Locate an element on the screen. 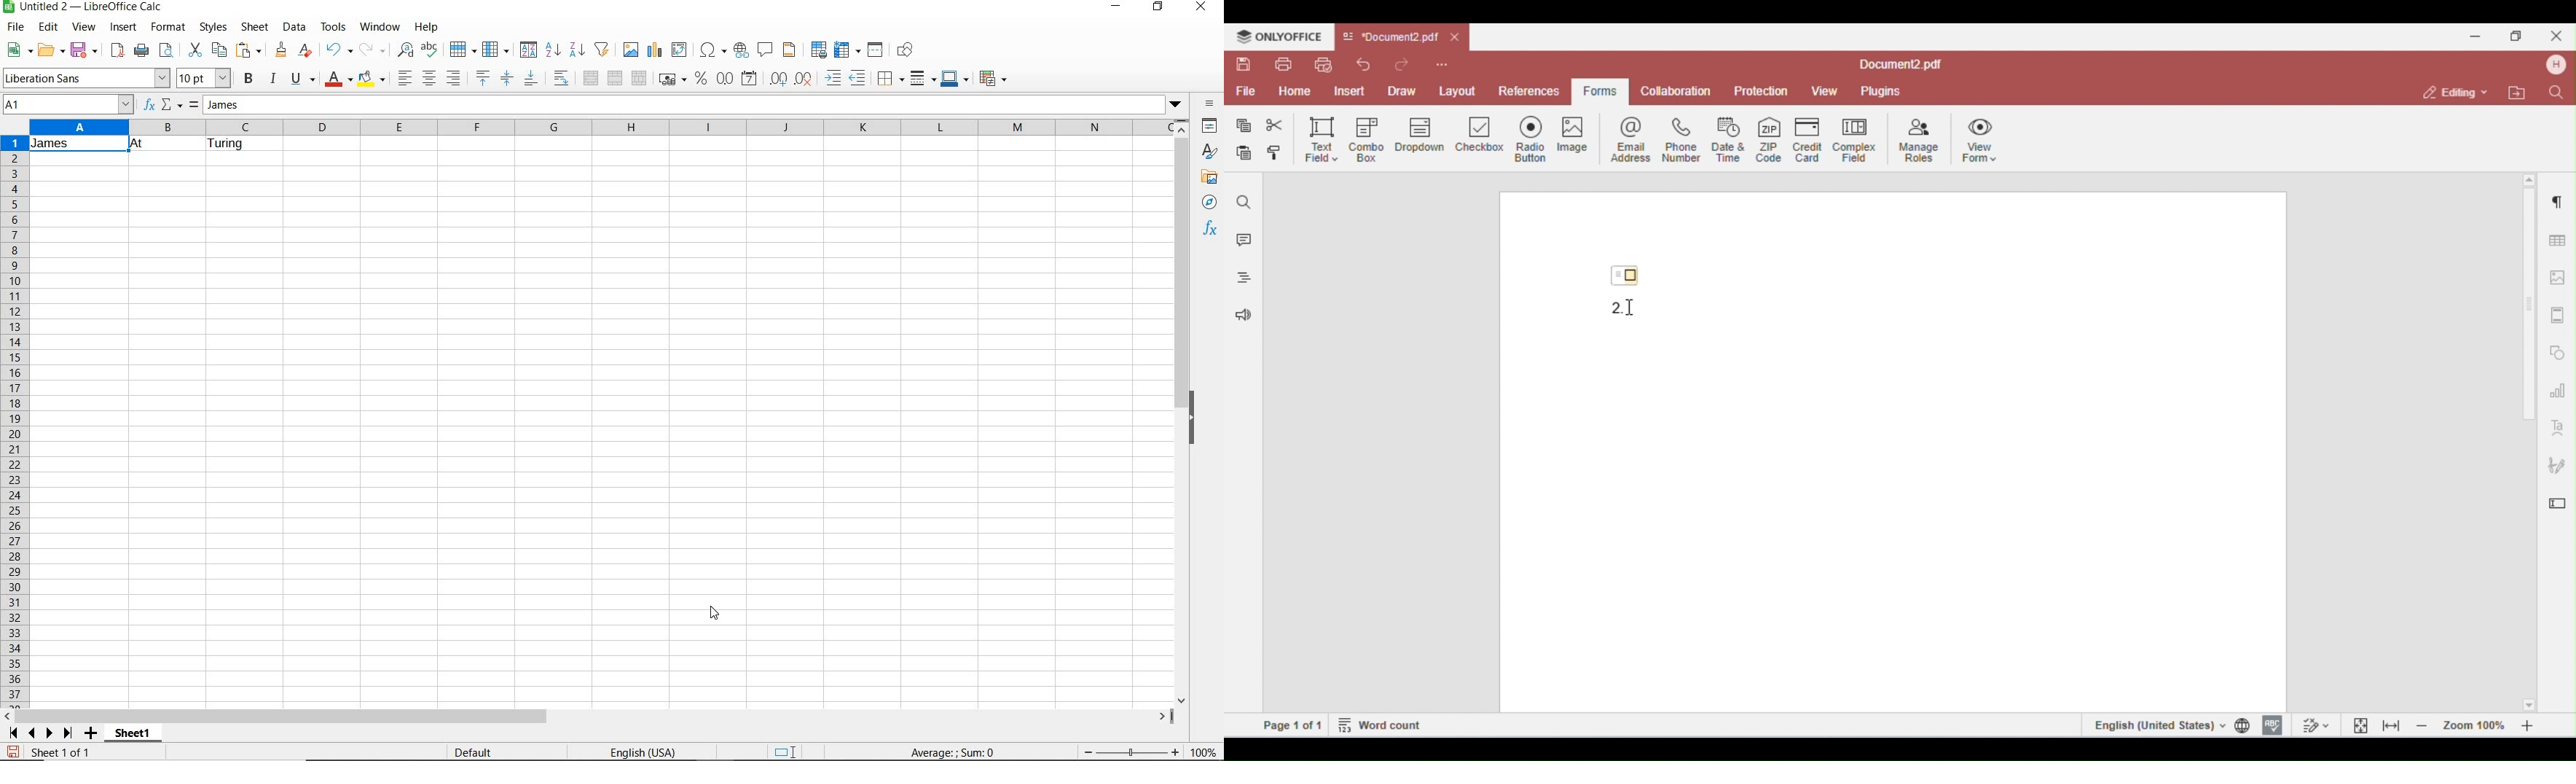 The width and height of the screenshot is (2576, 784). border style is located at coordinates (892, 77).